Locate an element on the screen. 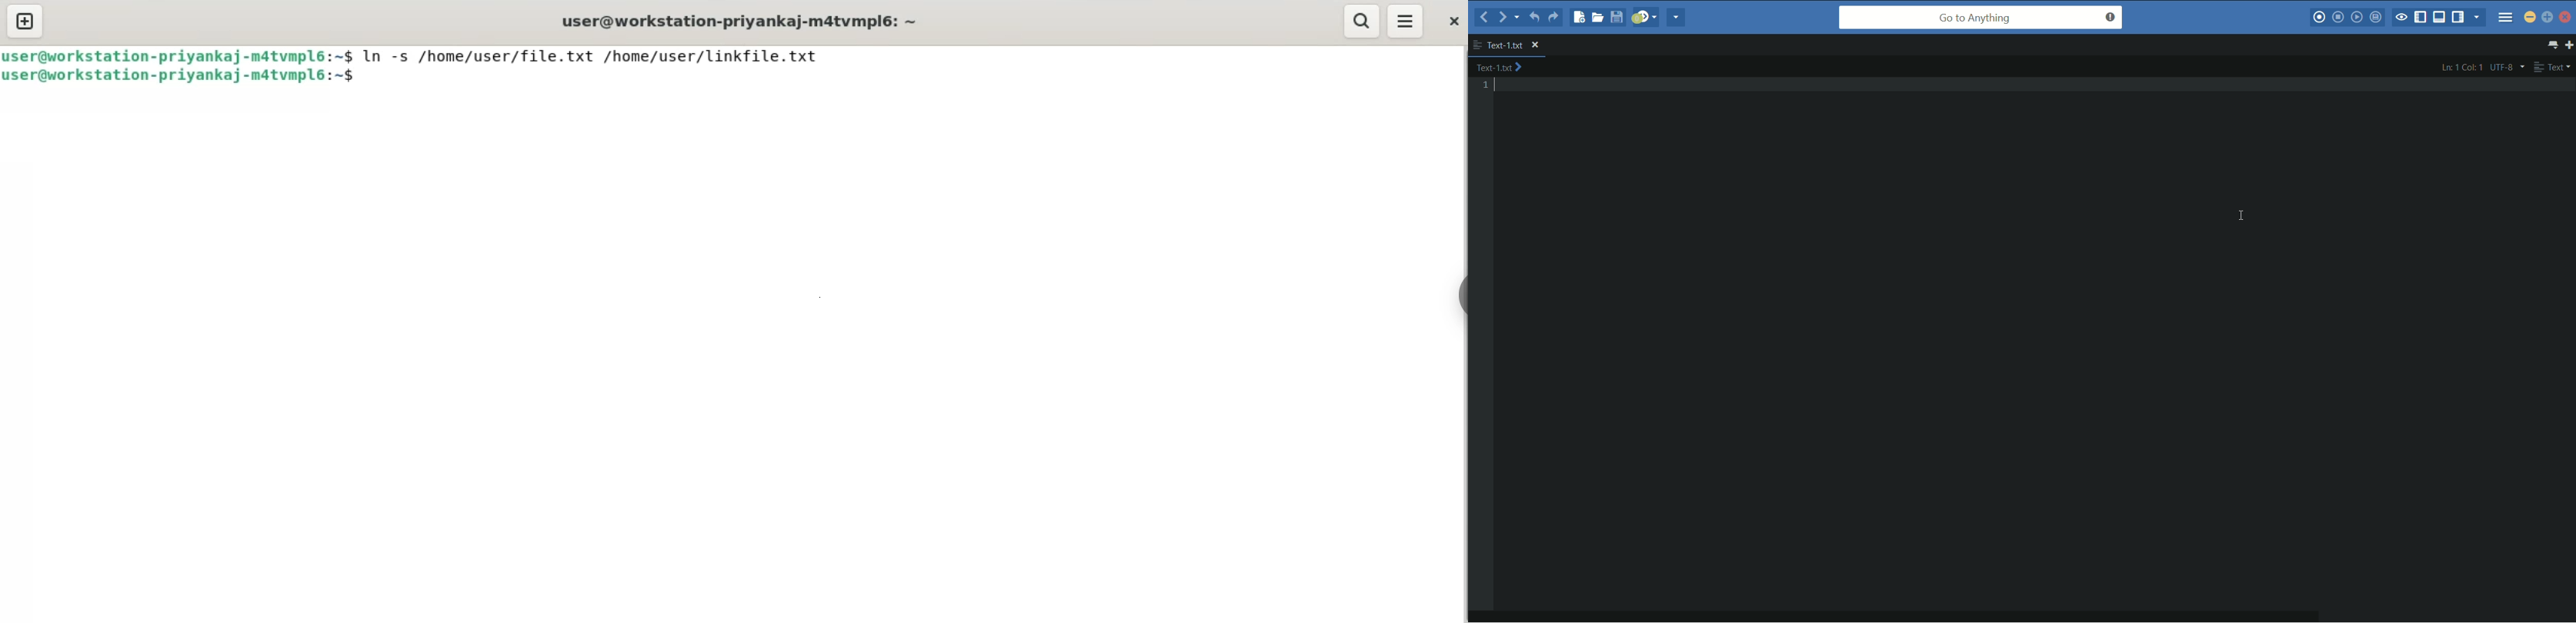  redo is located at coordinates (1554, 18).